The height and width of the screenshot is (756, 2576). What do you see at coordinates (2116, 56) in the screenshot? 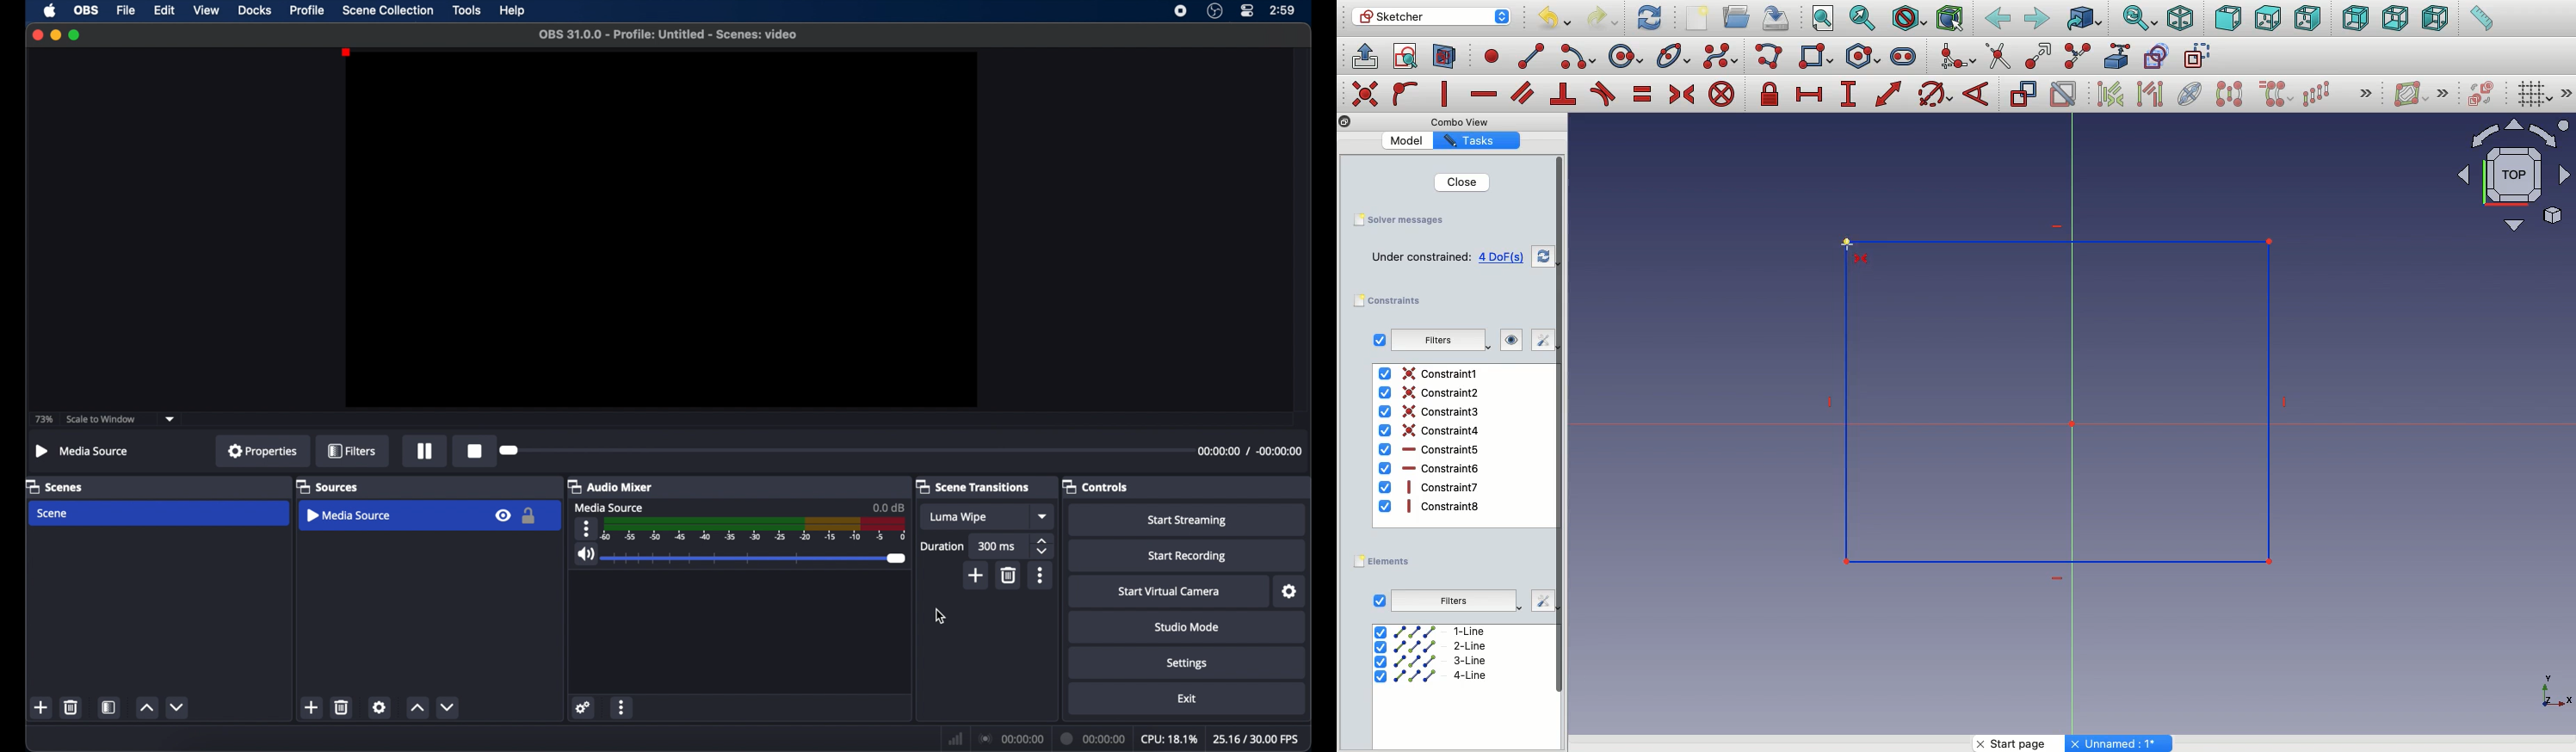
I see `External geometry` at bounding box center [2116, 56].